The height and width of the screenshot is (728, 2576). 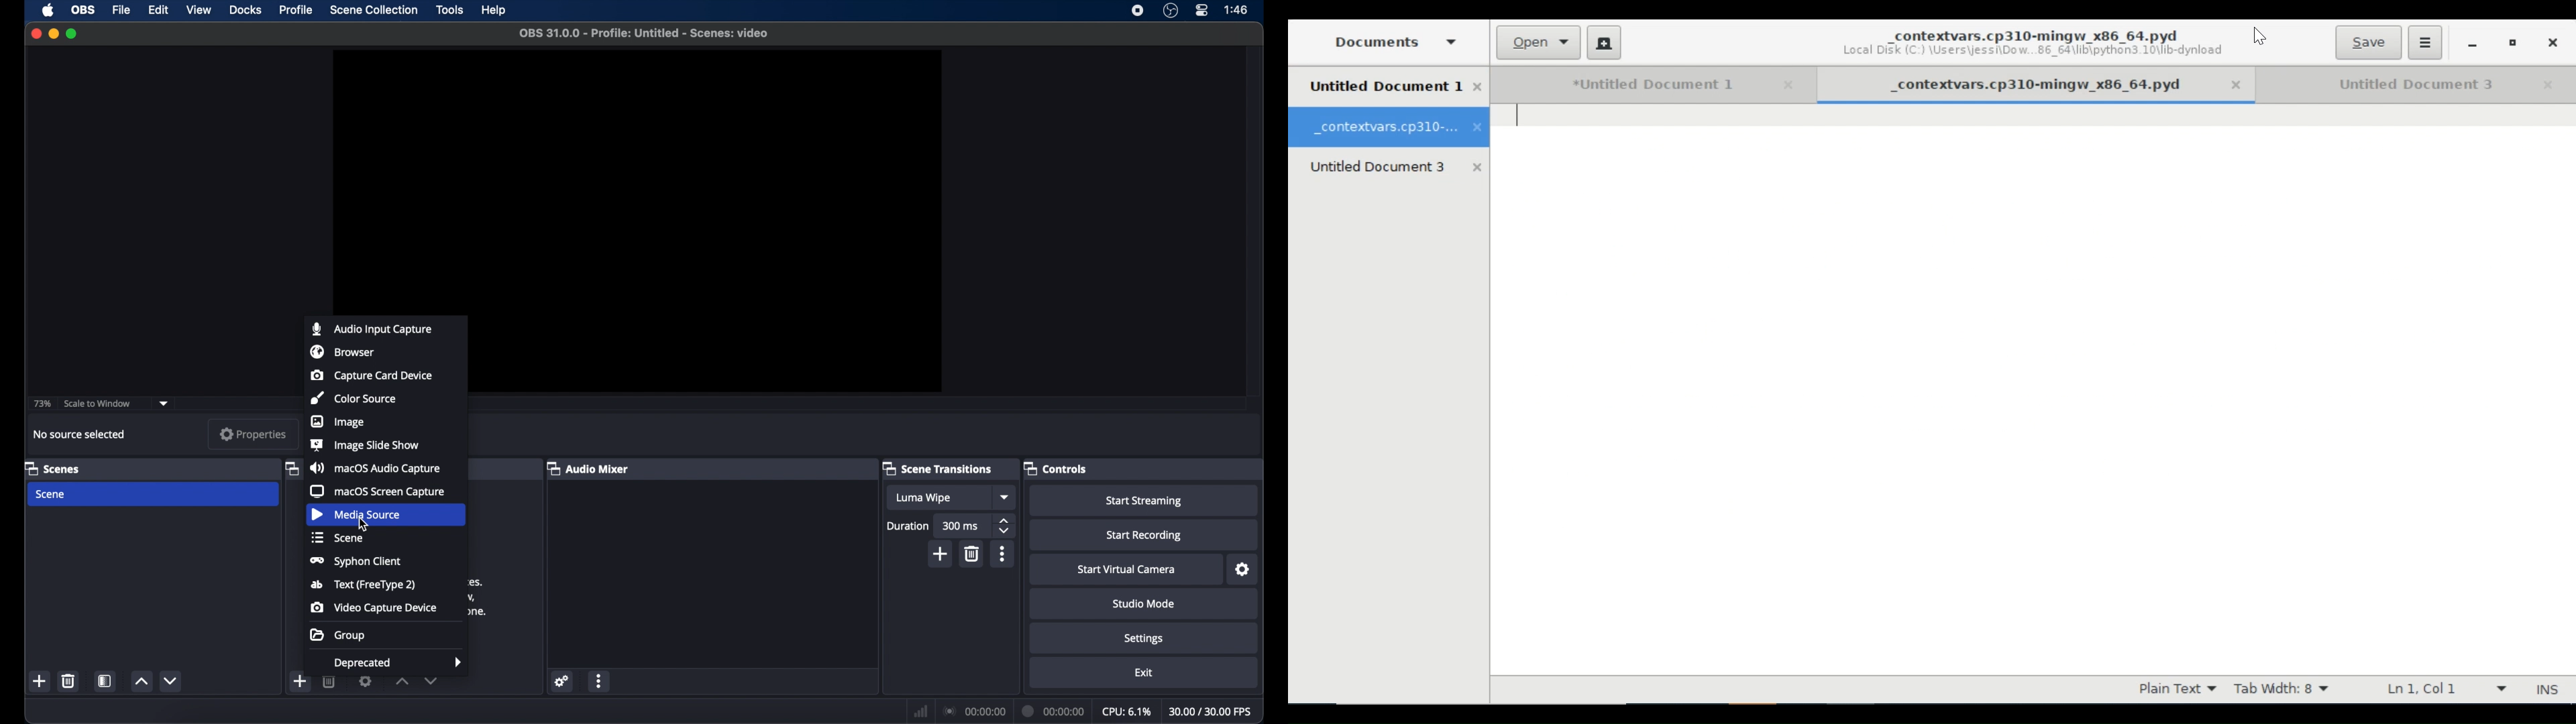 What do you see at coordinates (362, 585) in the screenshot?
I see `text` at bounding box center [362, 585].